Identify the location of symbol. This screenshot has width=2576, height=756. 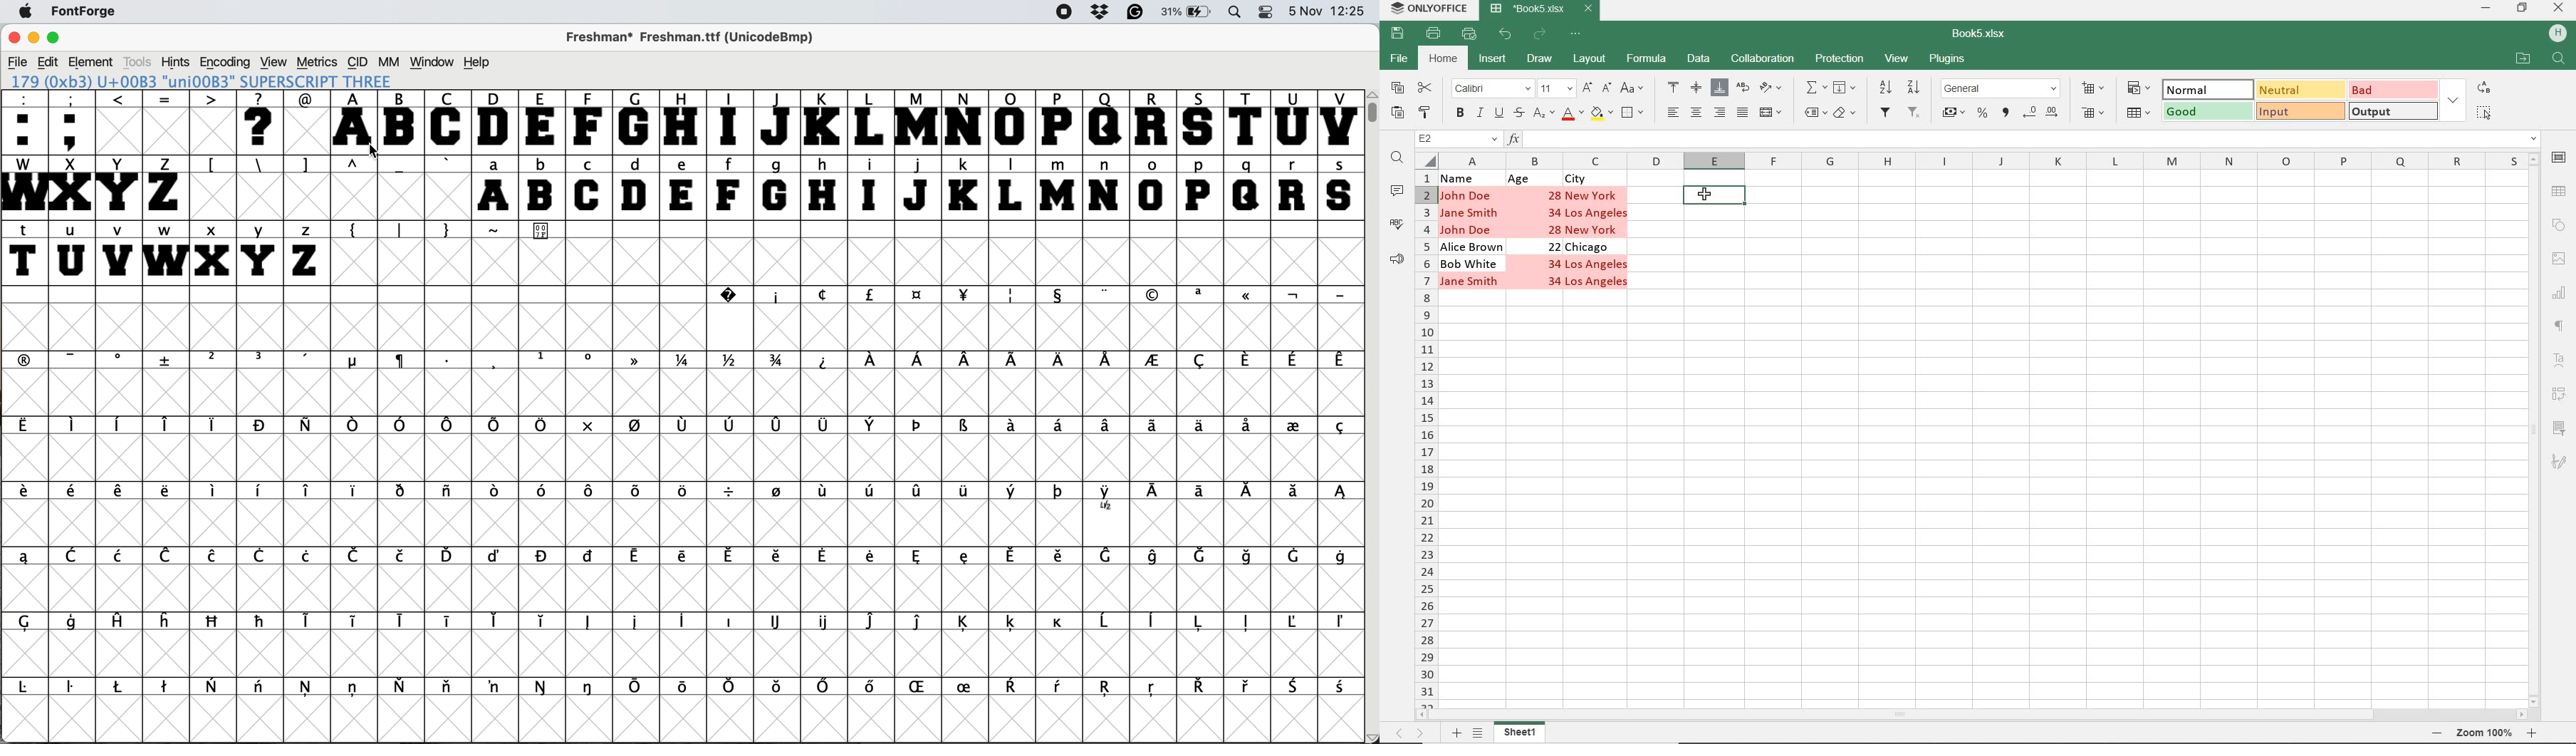
(593, 622).